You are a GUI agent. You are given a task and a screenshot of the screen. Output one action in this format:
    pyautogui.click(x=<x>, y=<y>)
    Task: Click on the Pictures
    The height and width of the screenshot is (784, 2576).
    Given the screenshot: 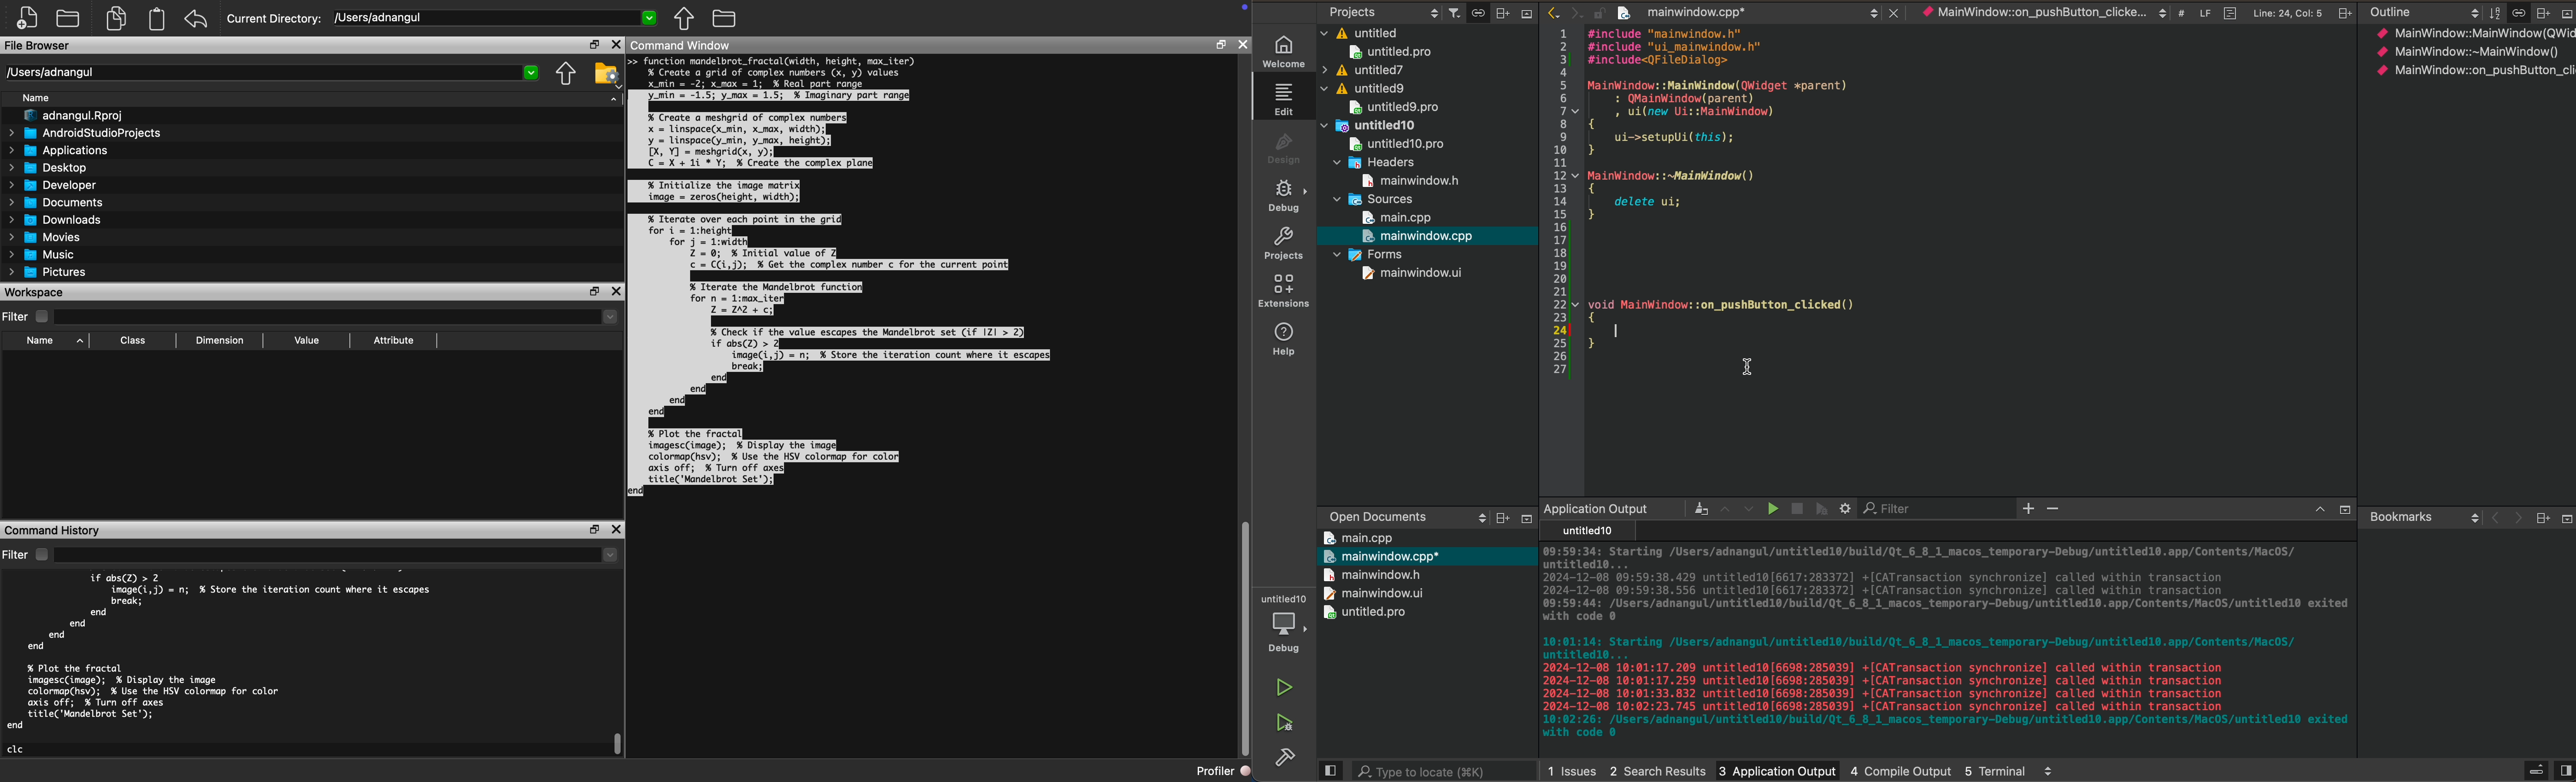 What is the action you would take?
    pyautogui.click(x=49, y=272)
    